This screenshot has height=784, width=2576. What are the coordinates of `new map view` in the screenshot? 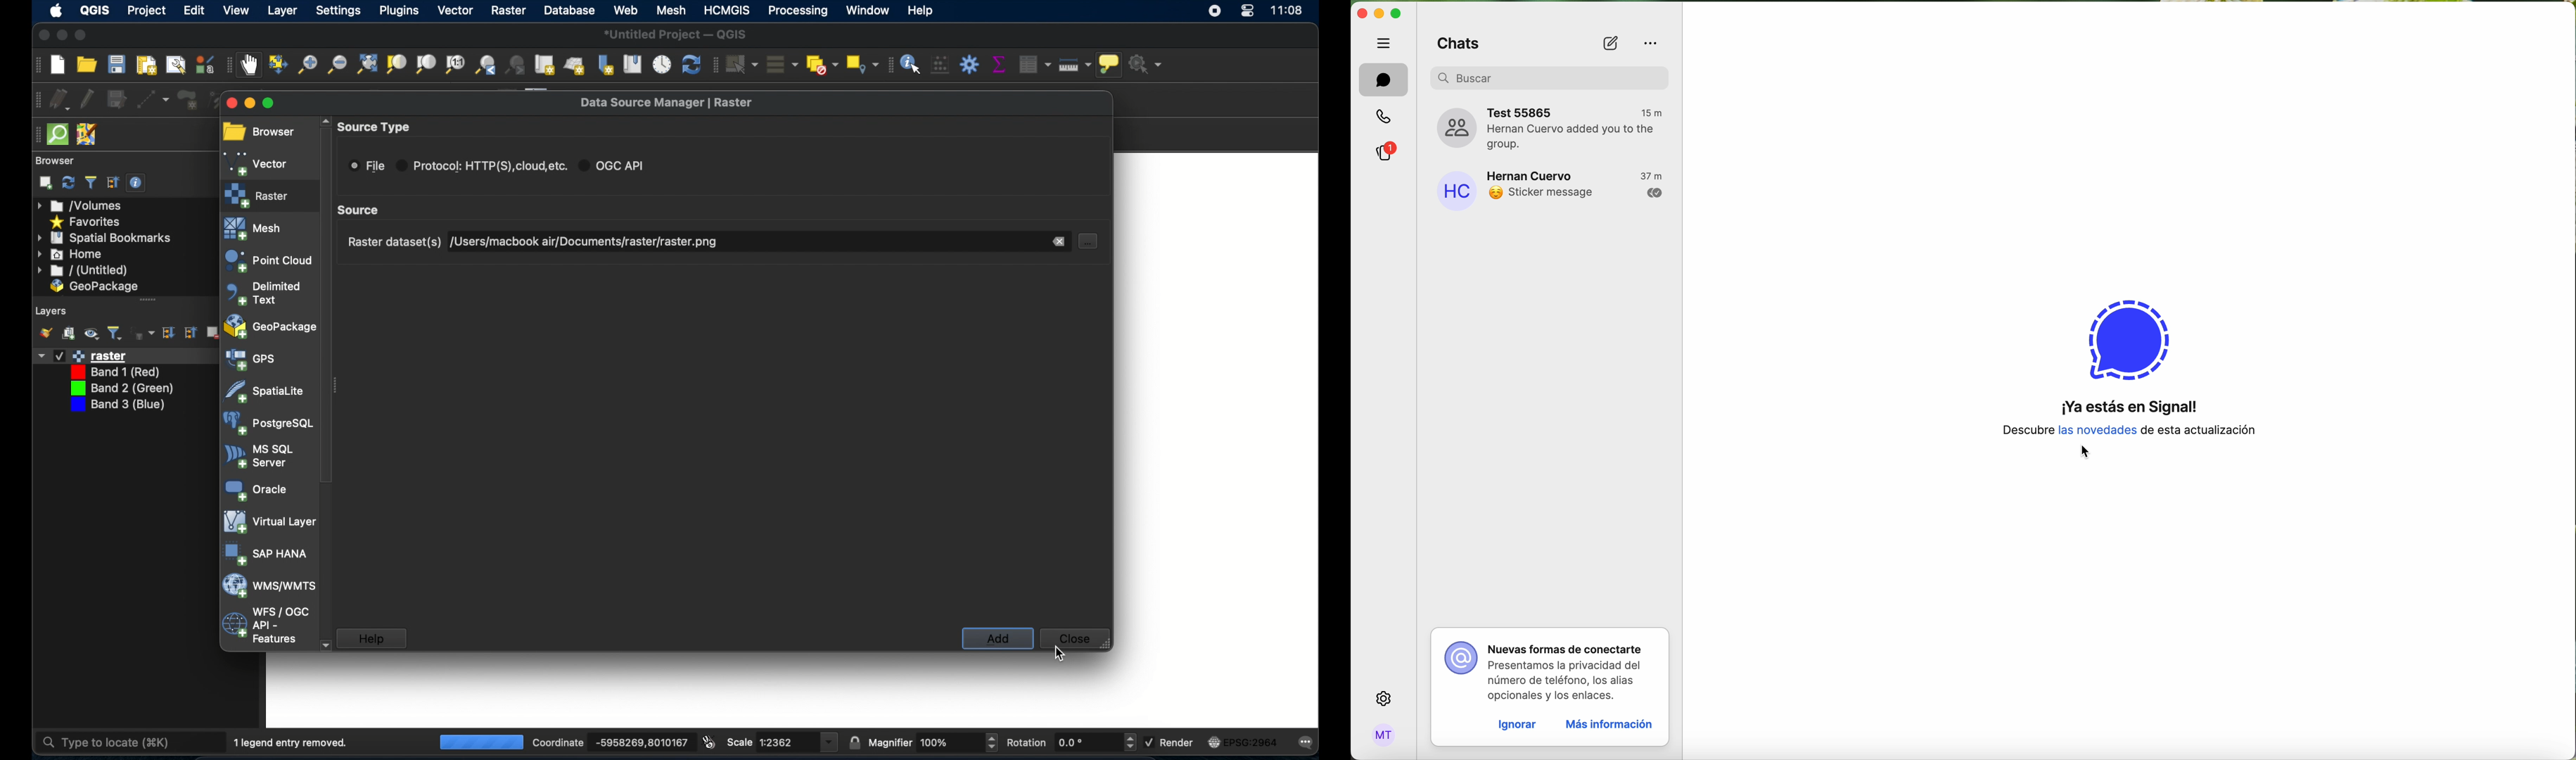 It's located at (546, 65).